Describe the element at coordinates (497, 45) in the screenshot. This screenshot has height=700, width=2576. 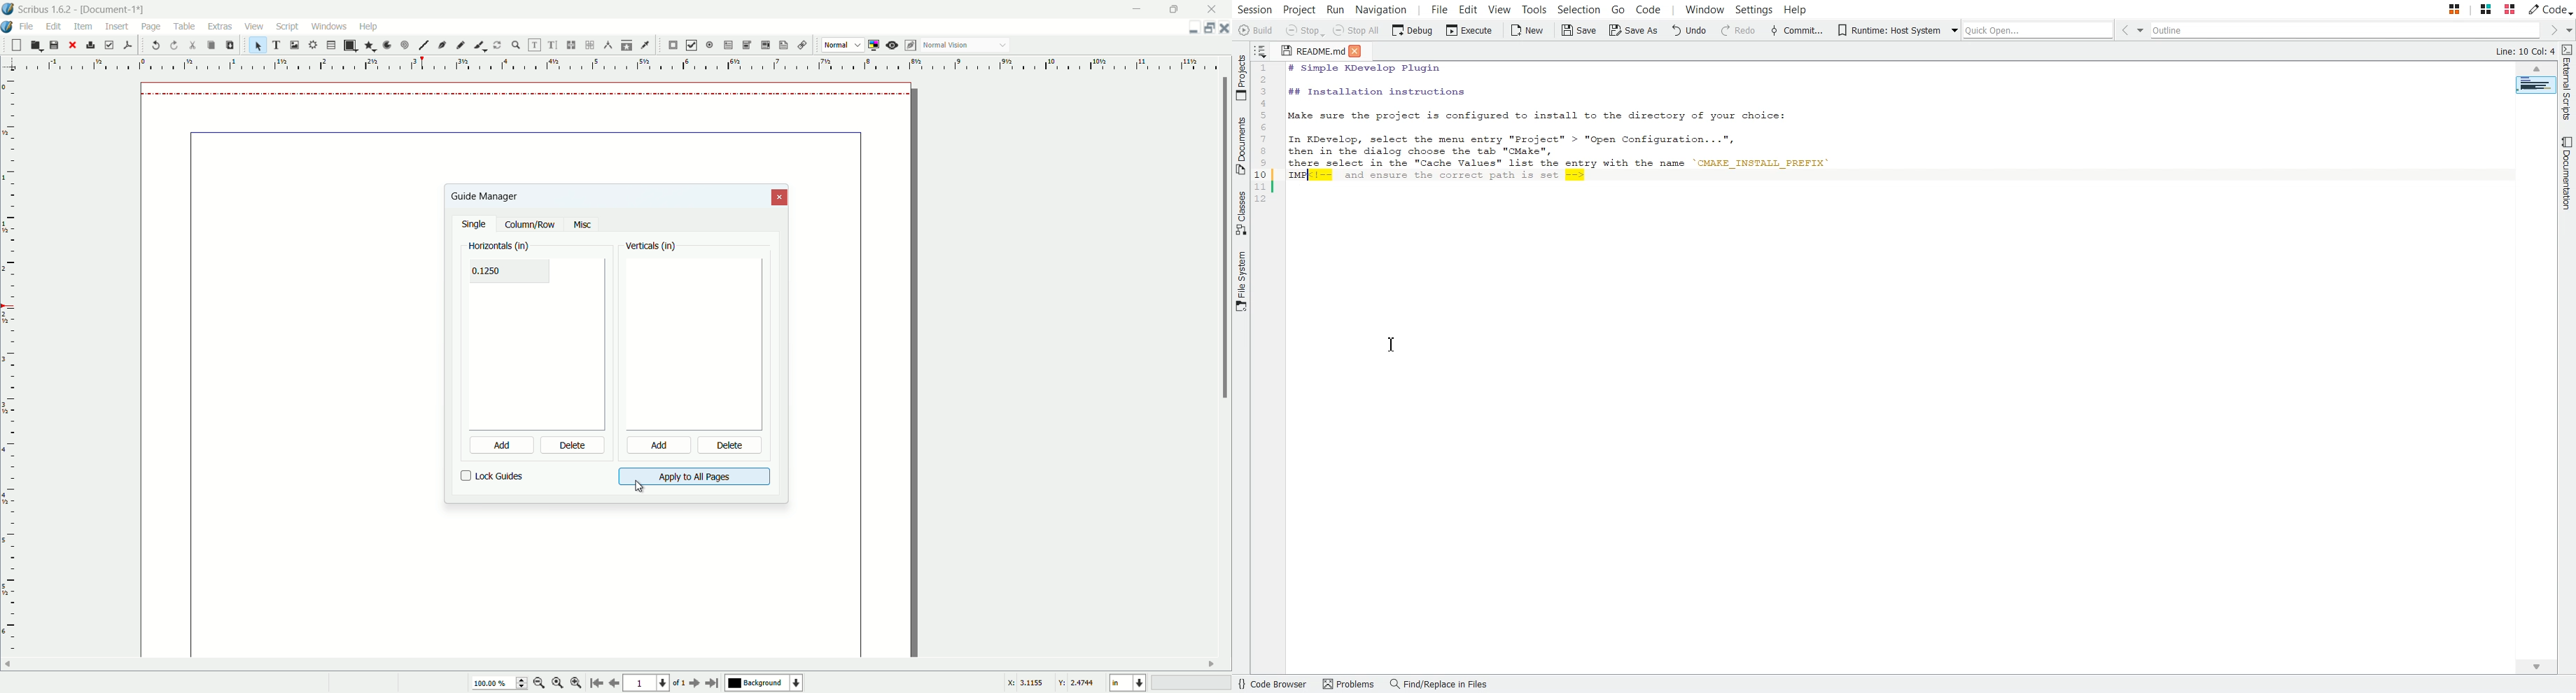
I see `rotate item` at that location.